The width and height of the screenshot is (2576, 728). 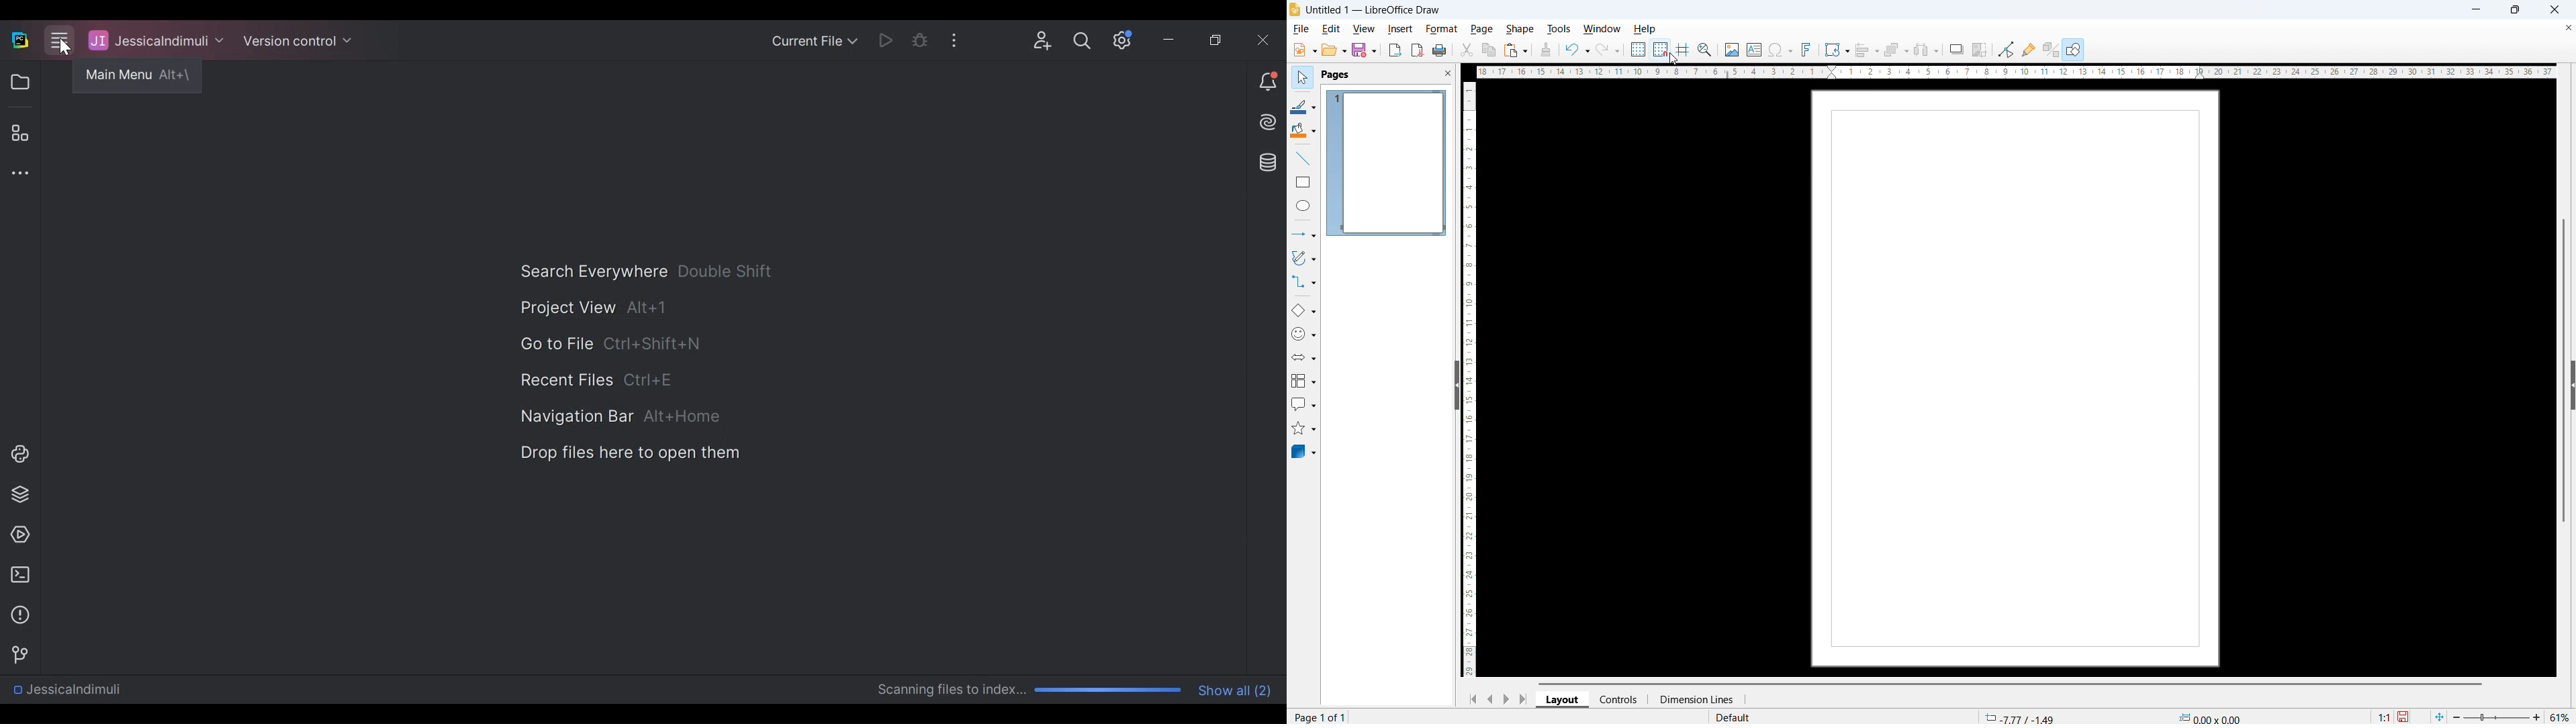 I want to click on file , so click(x=1301, y=29).